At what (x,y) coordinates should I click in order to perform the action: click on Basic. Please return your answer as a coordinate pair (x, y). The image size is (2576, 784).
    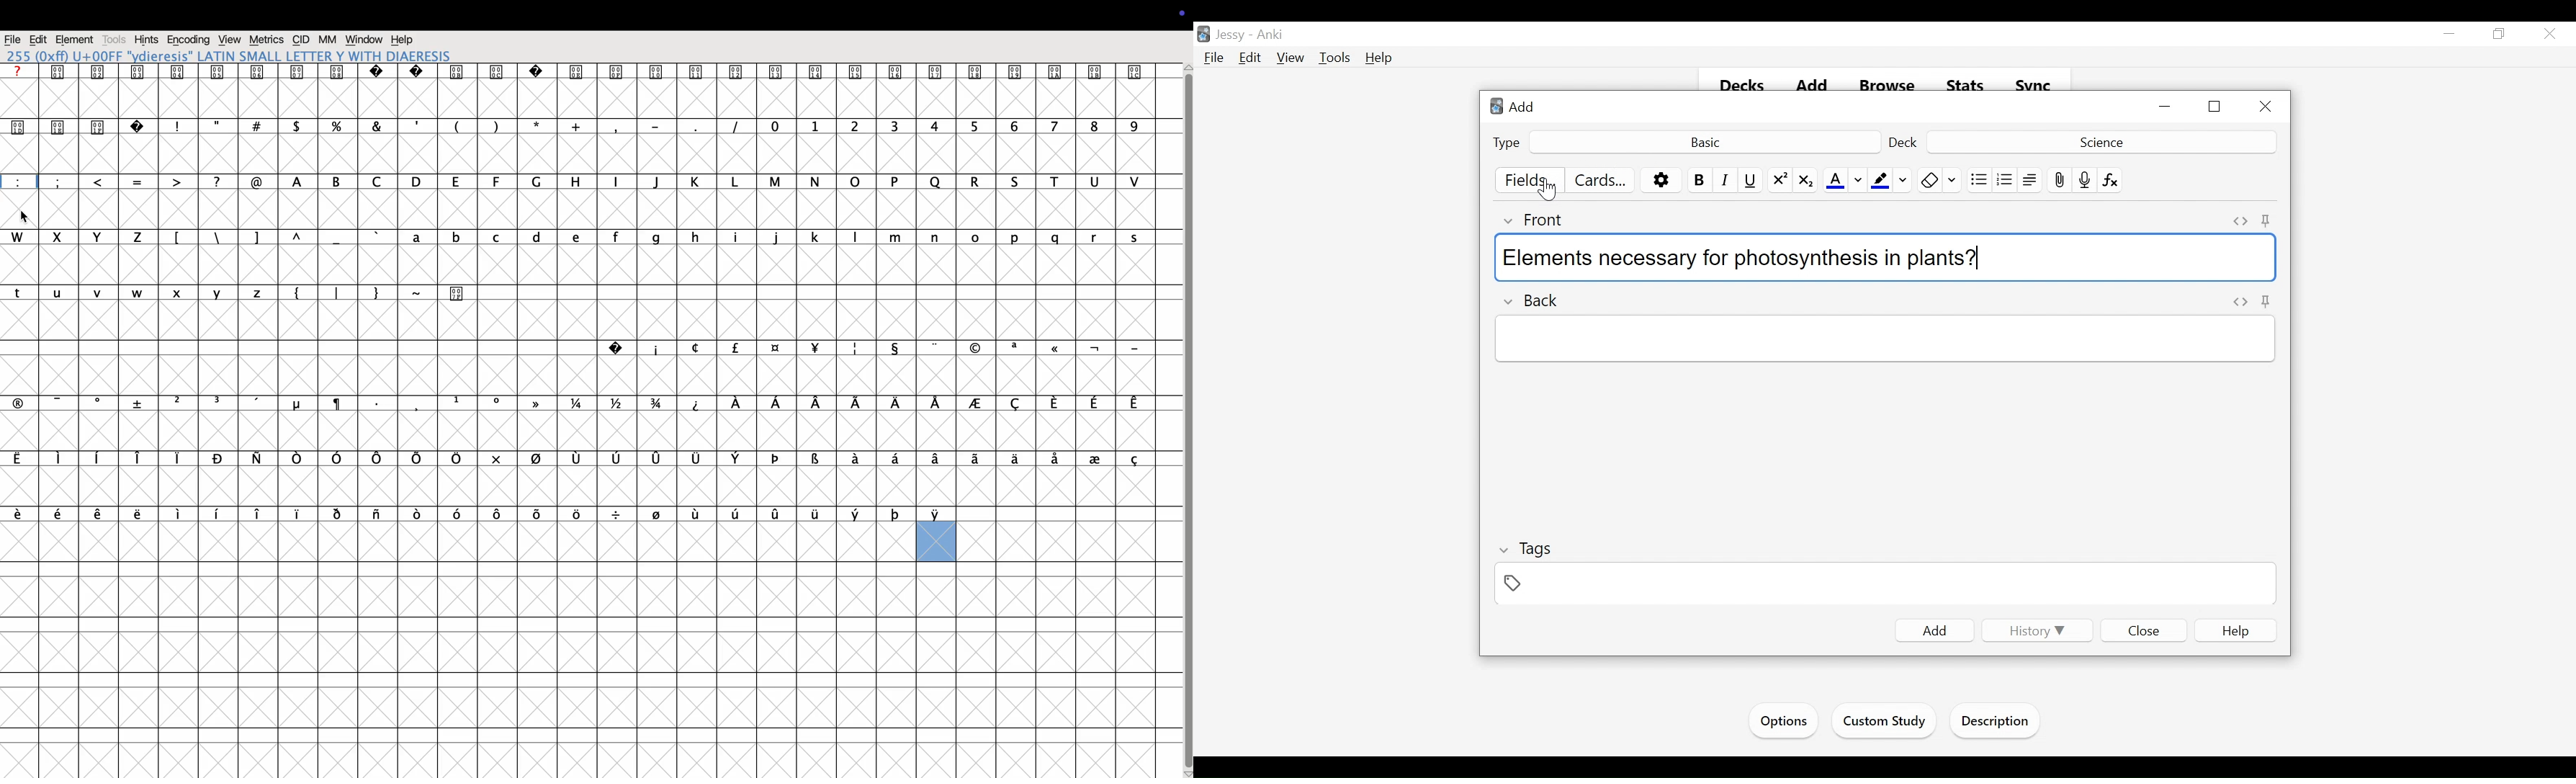
    Looking at the image, I should click on (1704, 141).